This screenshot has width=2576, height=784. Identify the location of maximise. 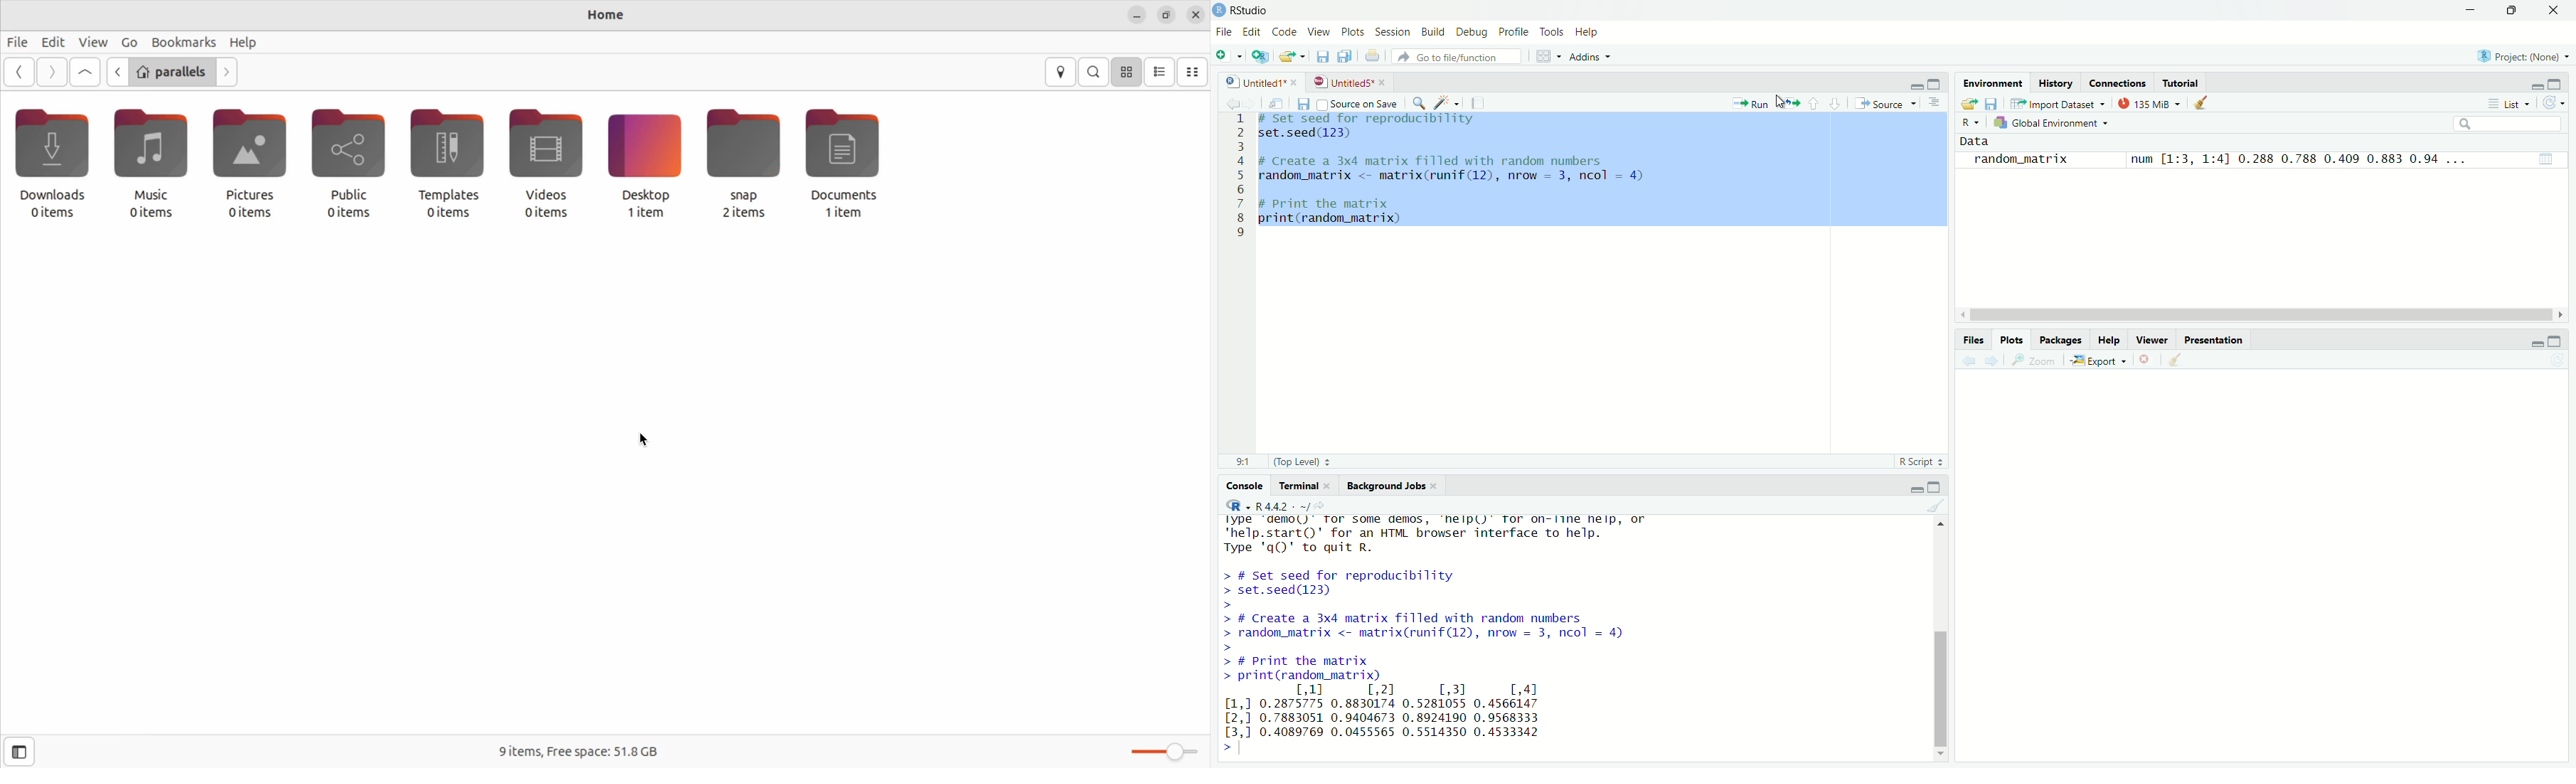
(2560, 341).